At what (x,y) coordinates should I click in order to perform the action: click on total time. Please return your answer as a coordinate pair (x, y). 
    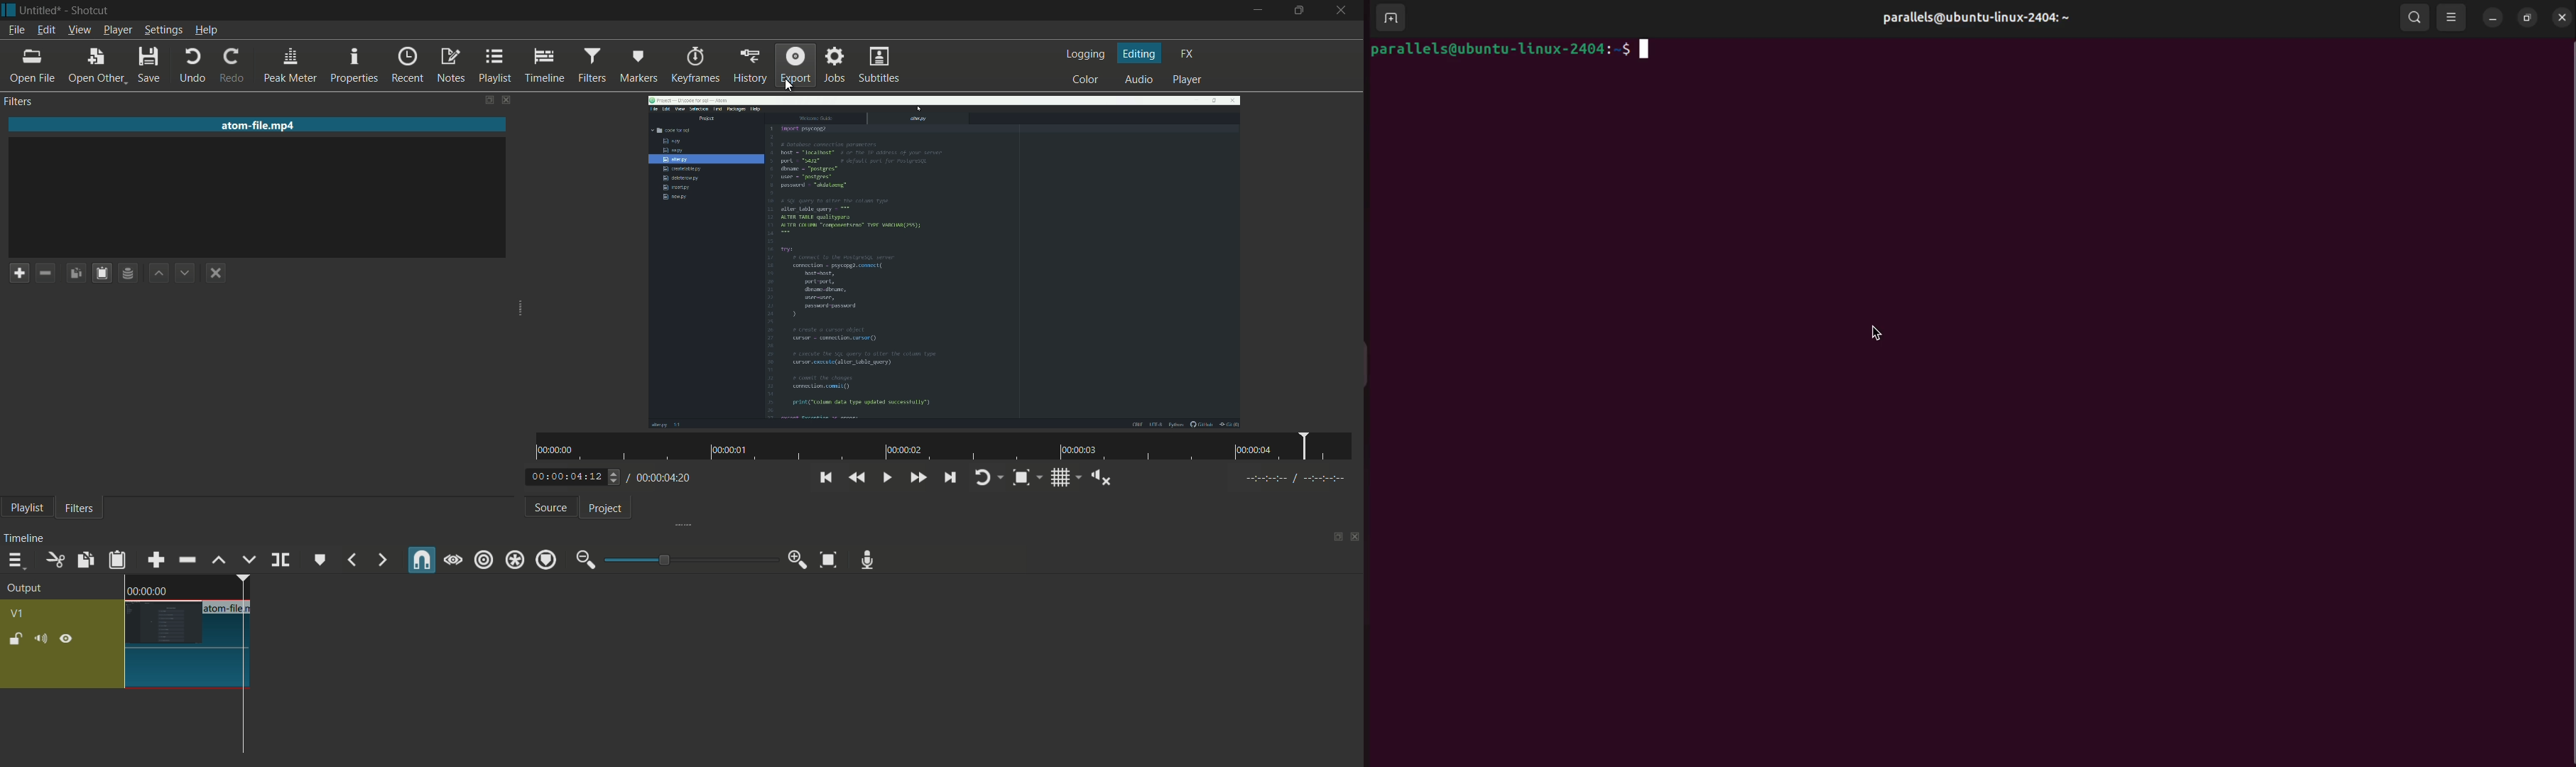
    Looking at the image, I should click on (664, 477).